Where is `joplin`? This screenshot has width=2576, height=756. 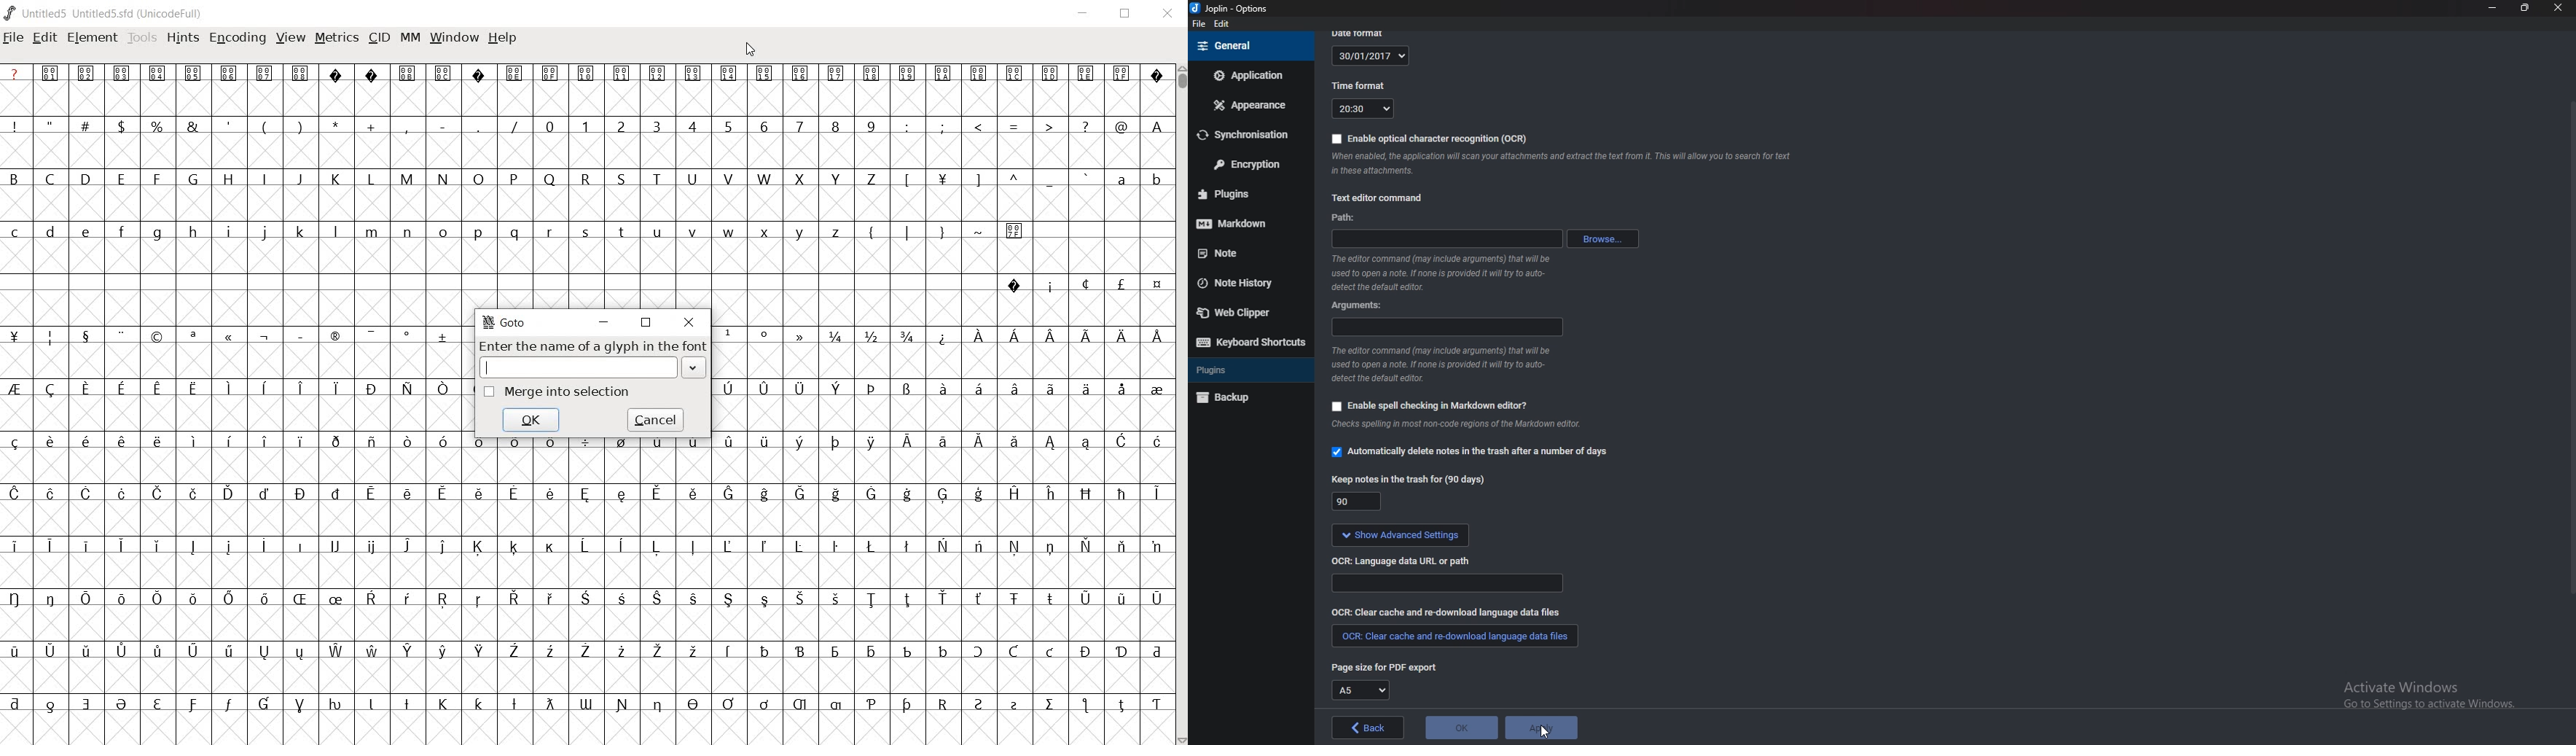
joplin is located at coordinates (1235, 9).